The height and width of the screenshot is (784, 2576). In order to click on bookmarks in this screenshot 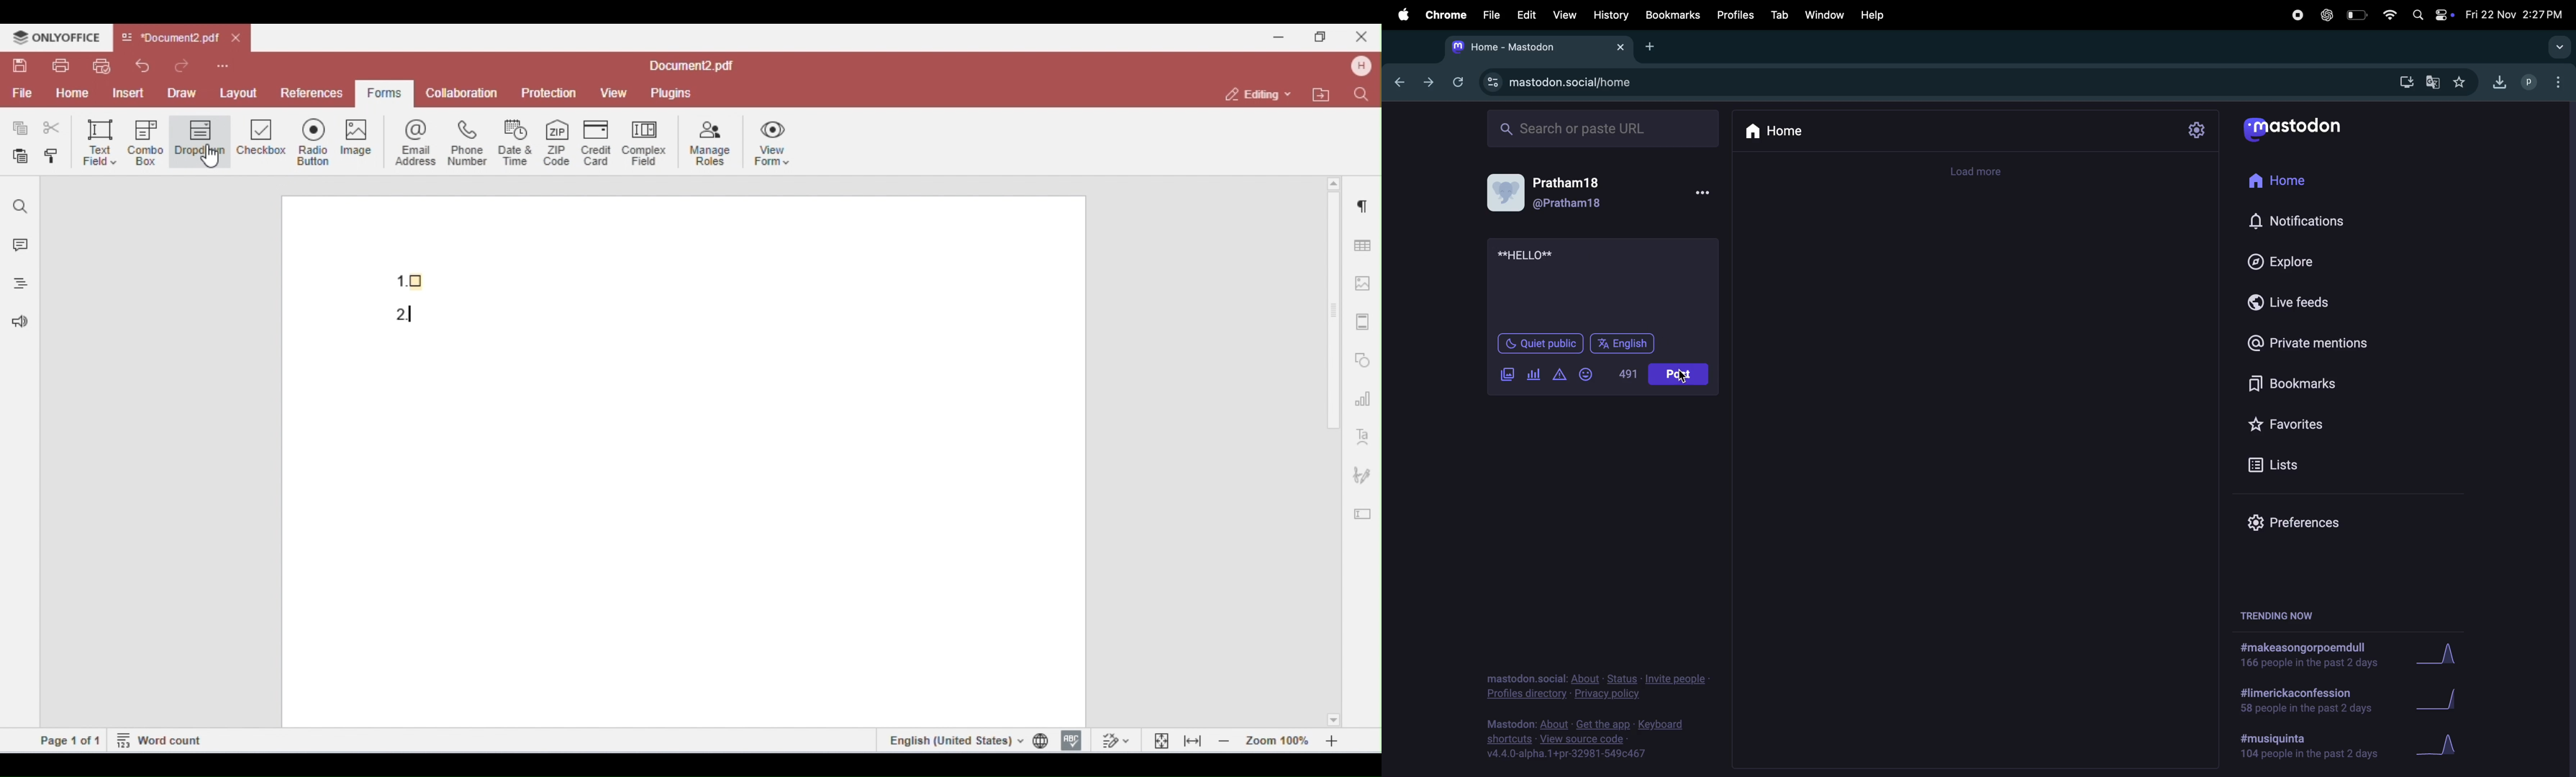, I will do `click(1672, 15)`.